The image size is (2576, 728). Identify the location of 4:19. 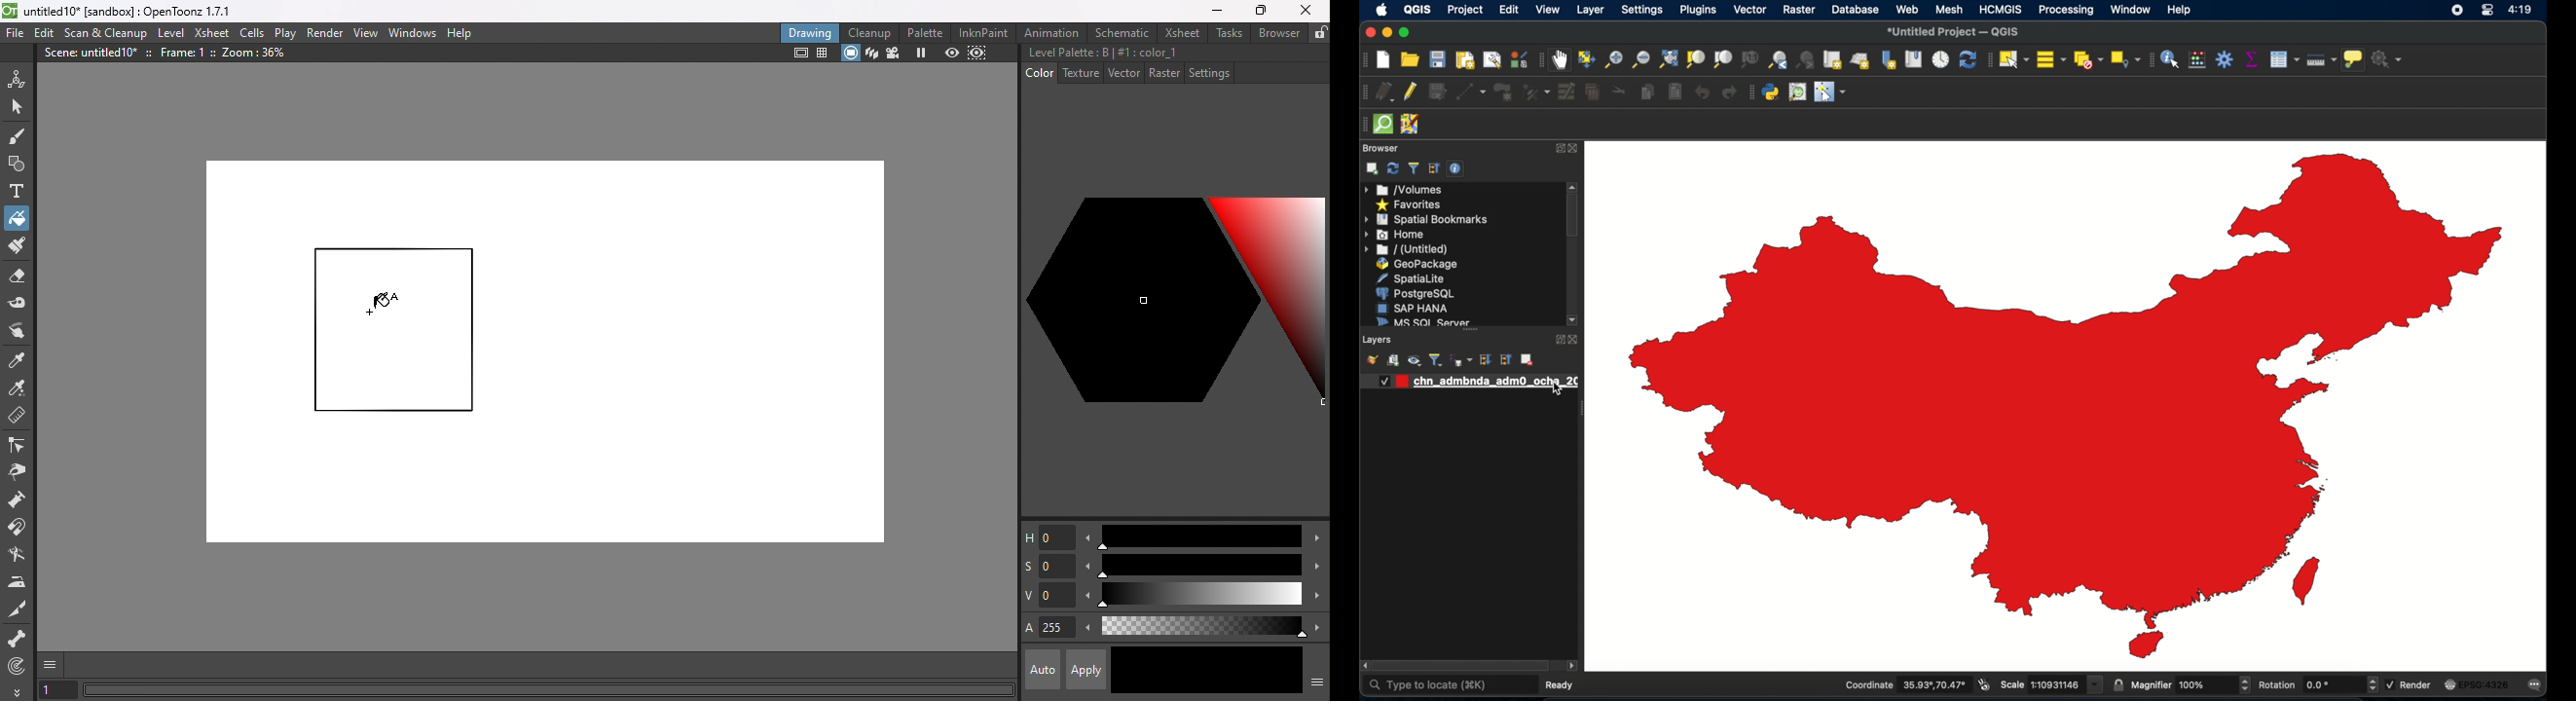
(2521, 10).